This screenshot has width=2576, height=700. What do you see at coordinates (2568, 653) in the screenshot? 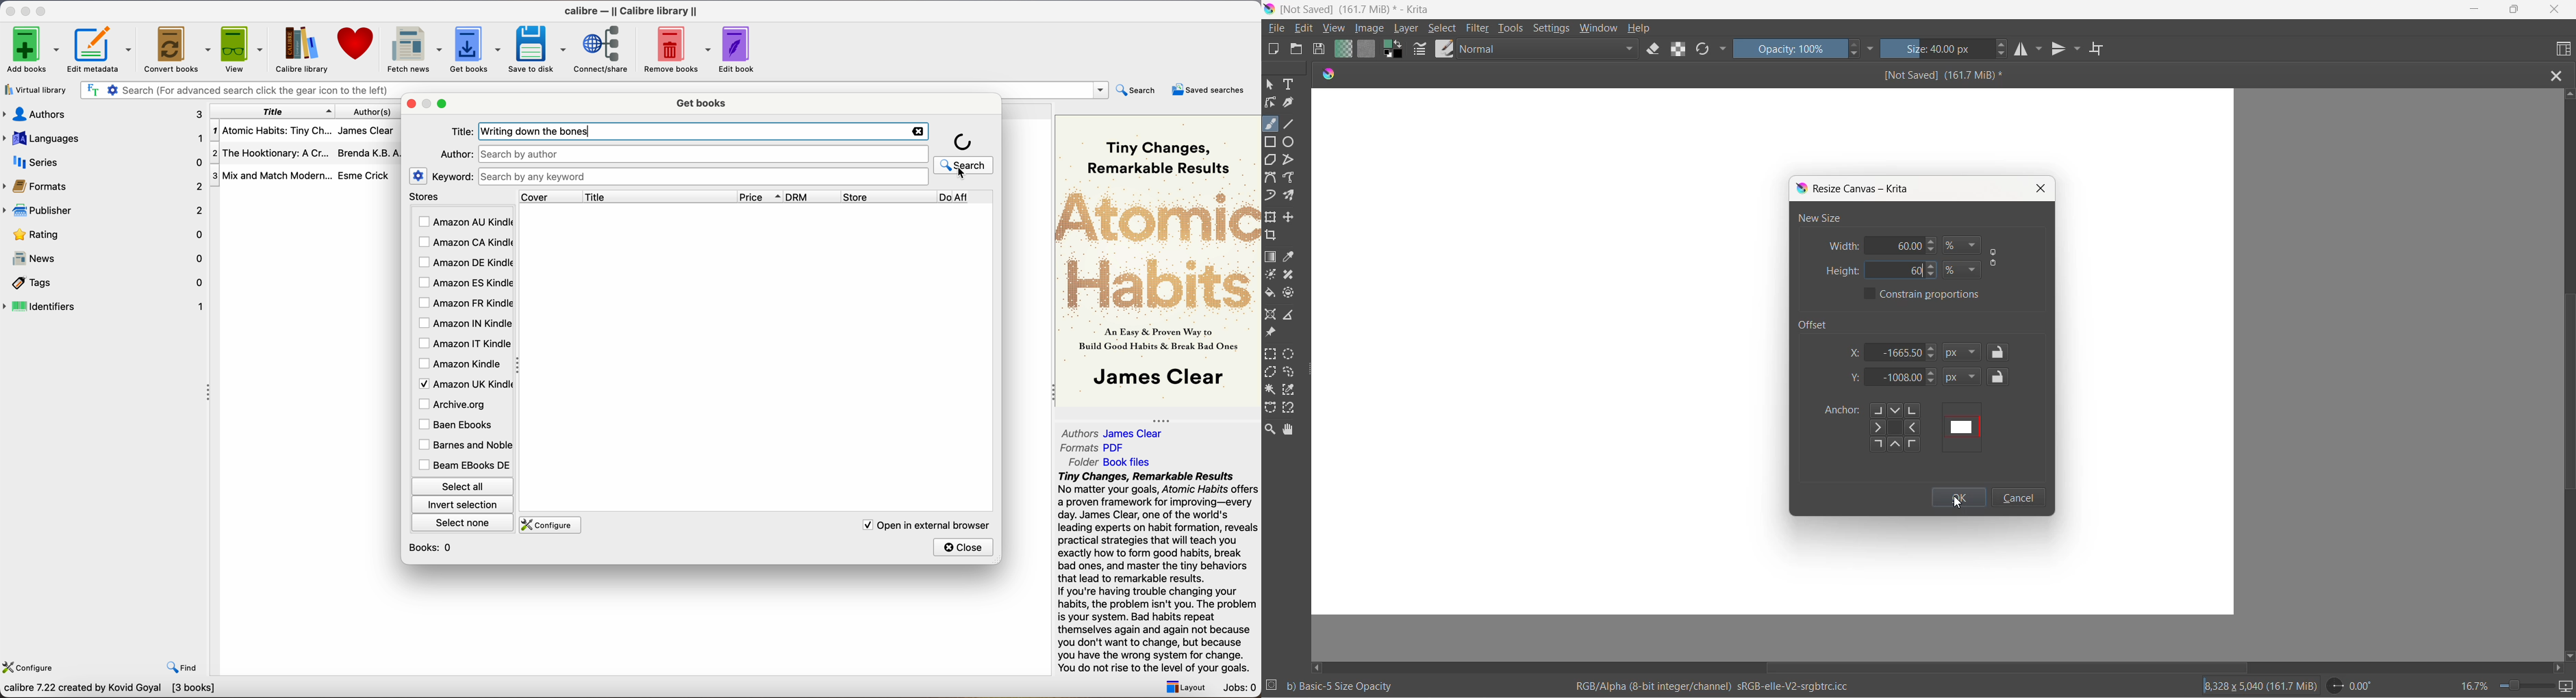
I see `scroll down button` at bounding box center [2568, 653].